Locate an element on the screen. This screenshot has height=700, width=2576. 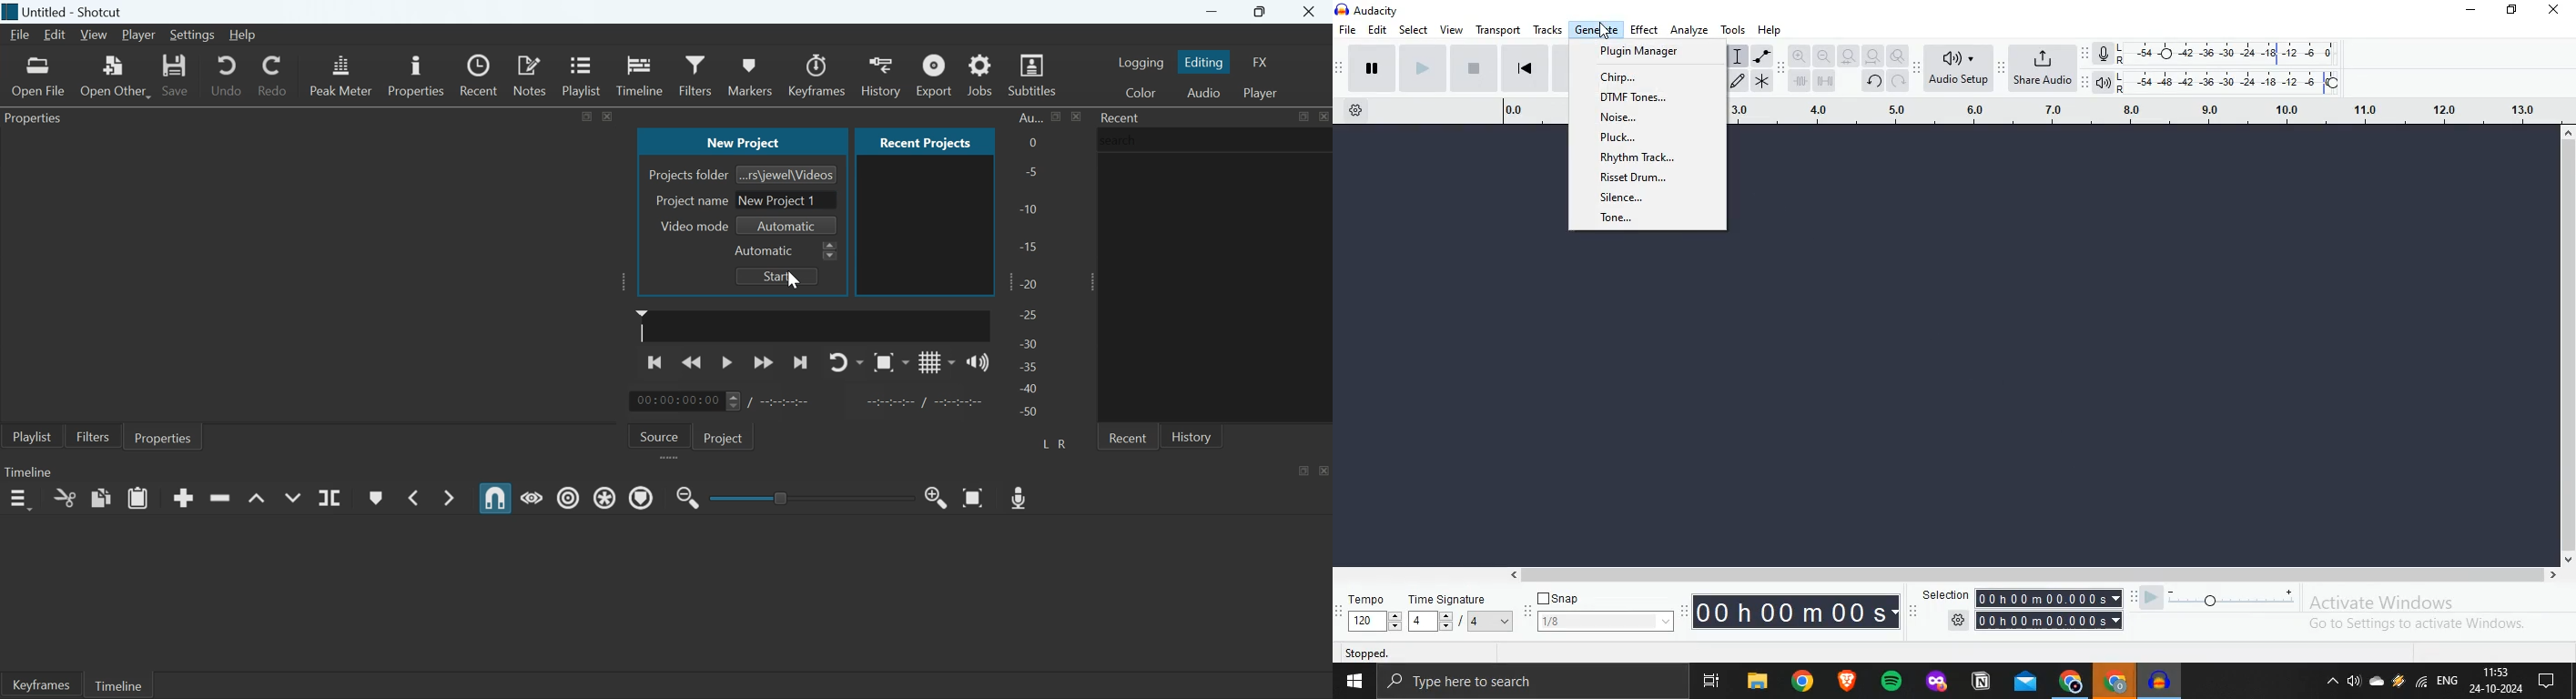
Filters is located at coordinates (694, 74).